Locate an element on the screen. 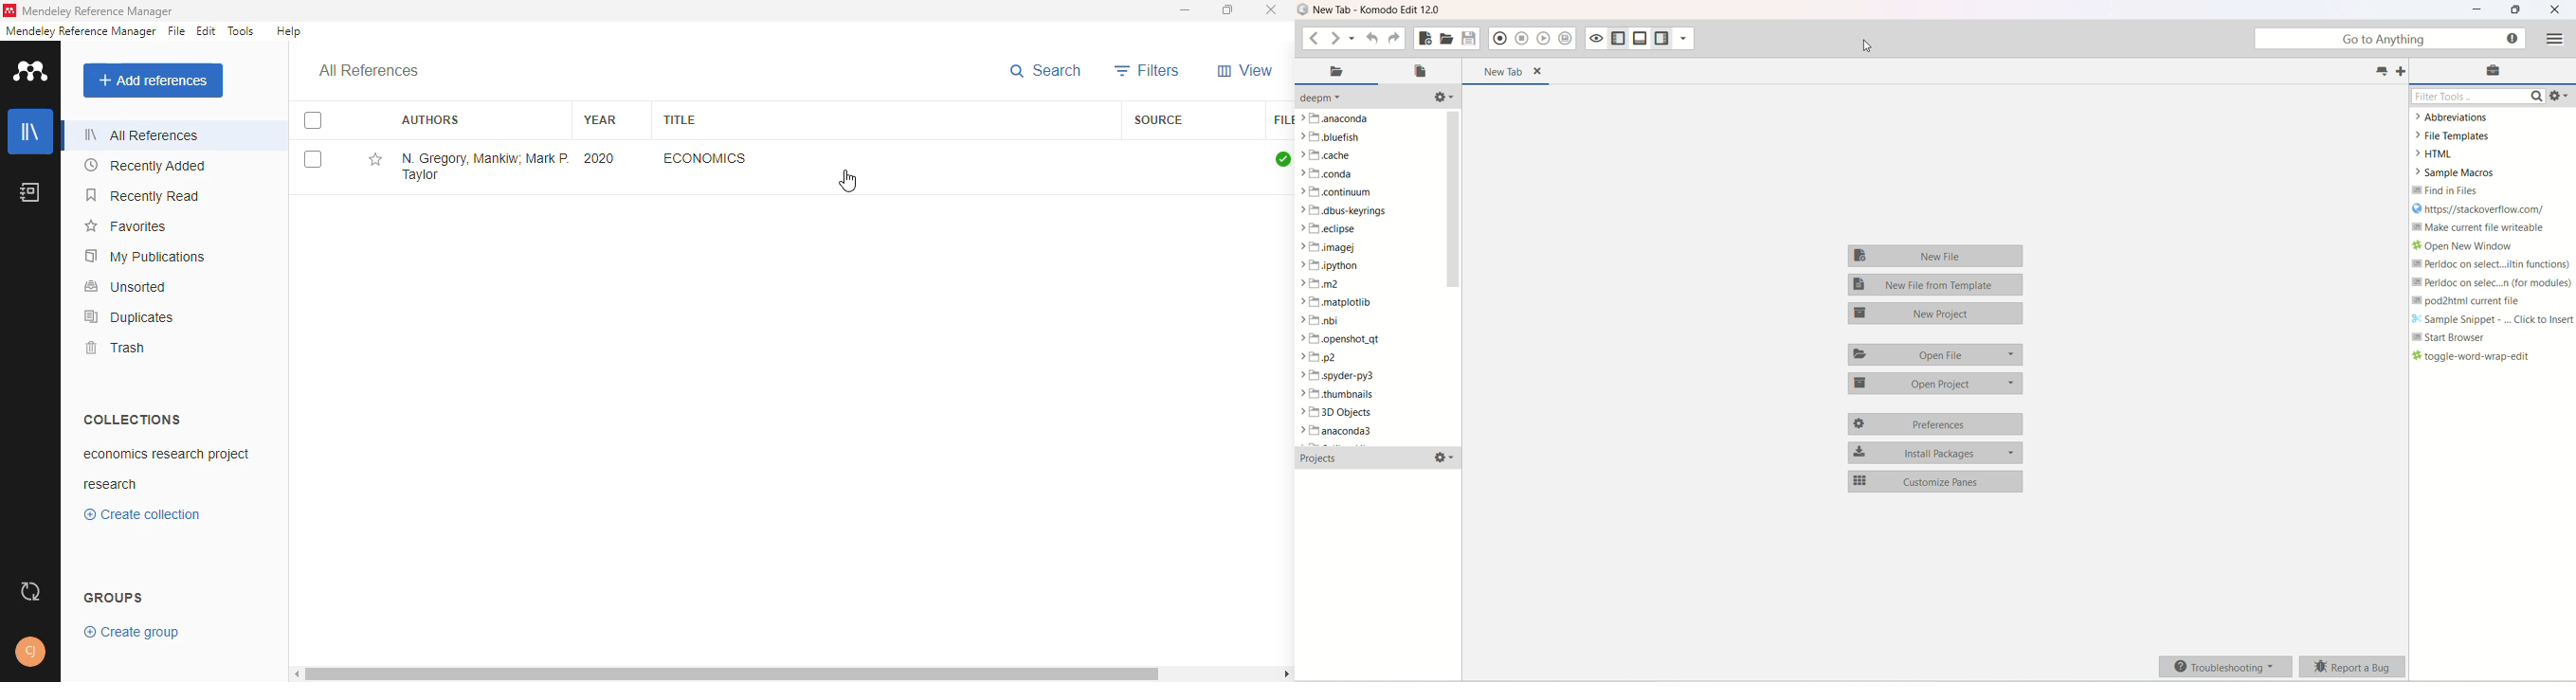 The width and height of the screenshot is (2576, 700). maximize is located at coordinates (1227, 10).